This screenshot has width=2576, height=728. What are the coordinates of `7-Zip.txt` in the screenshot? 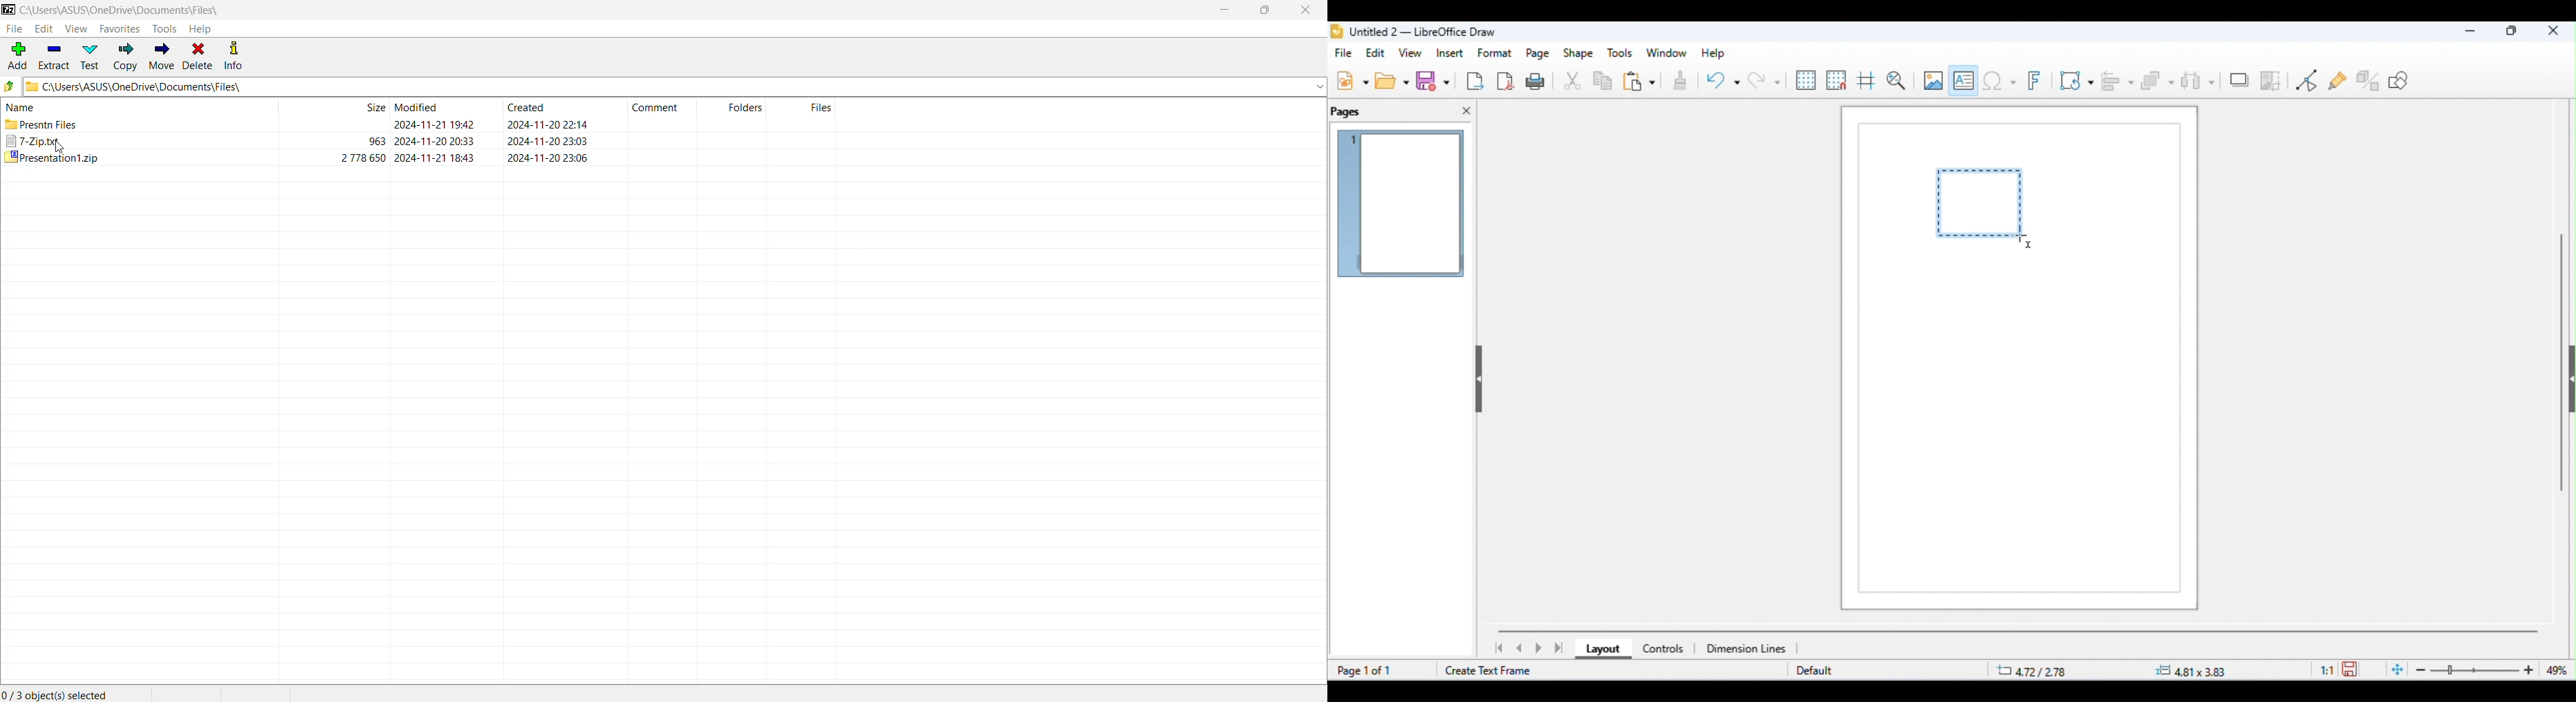 It's located at (32, 140).